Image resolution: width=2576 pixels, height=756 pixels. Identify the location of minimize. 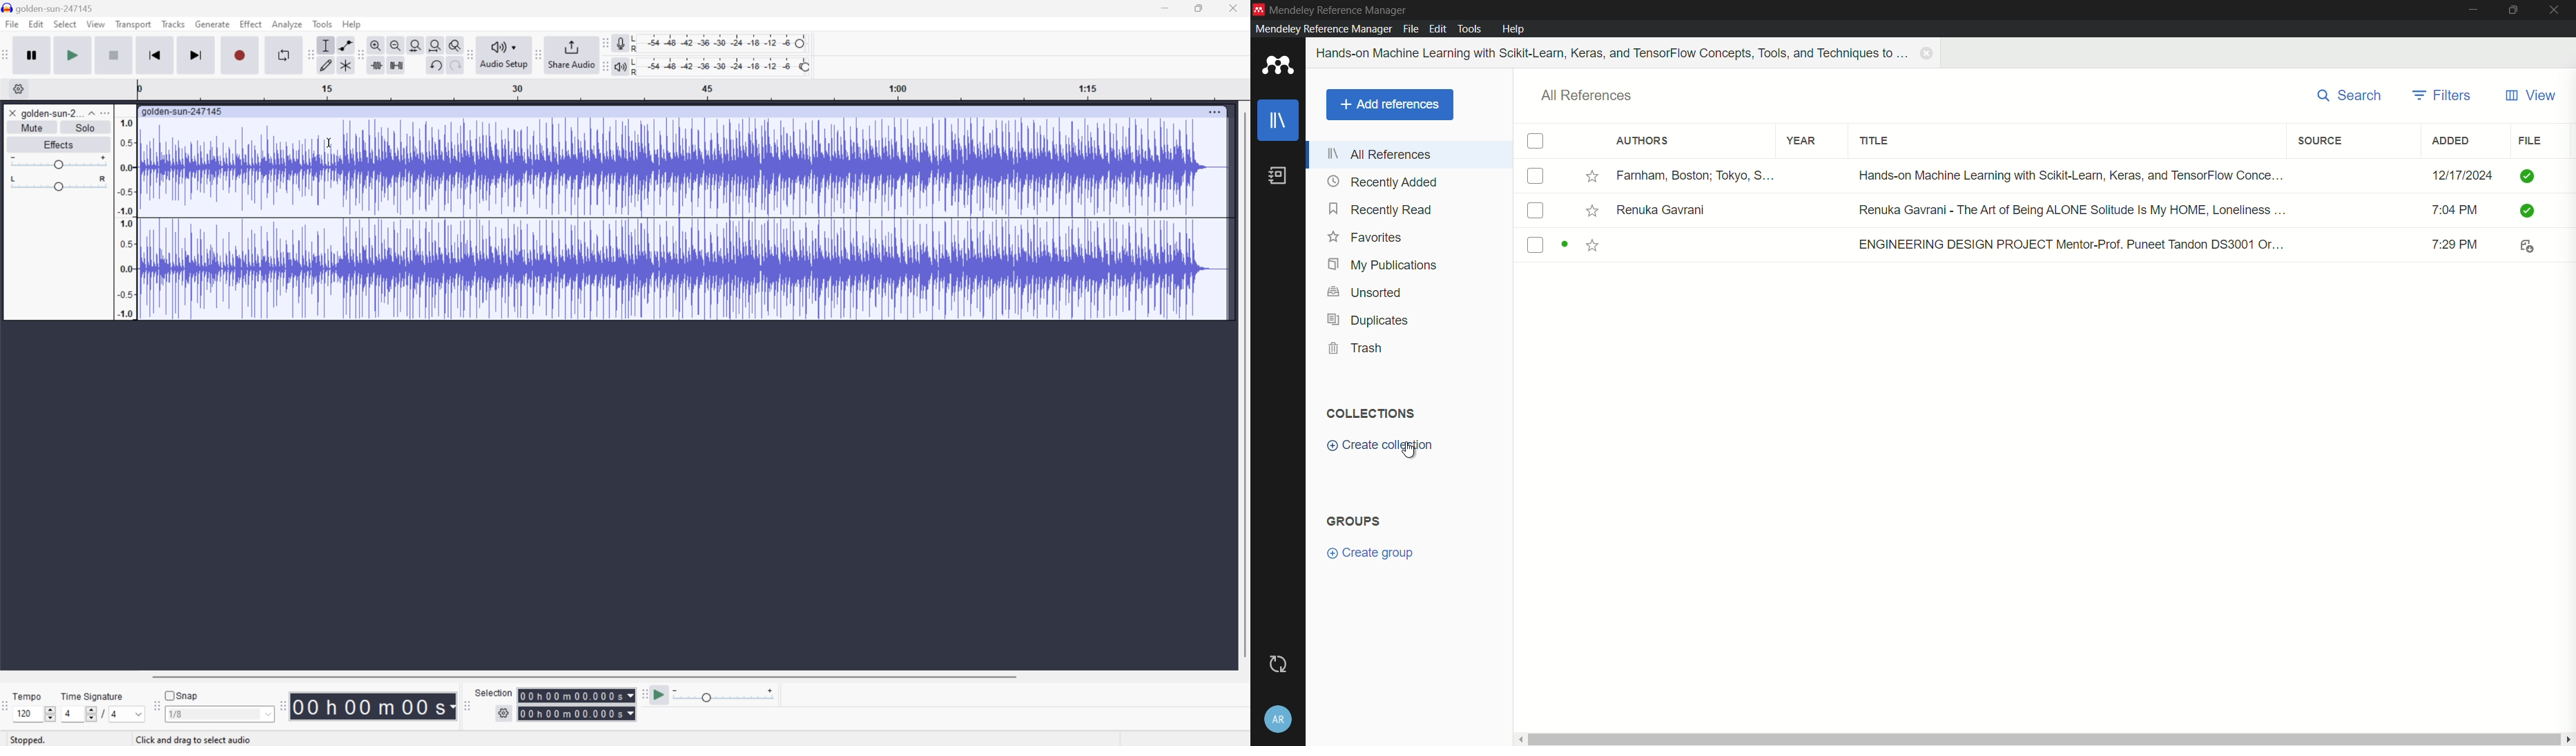
(2474, 10).